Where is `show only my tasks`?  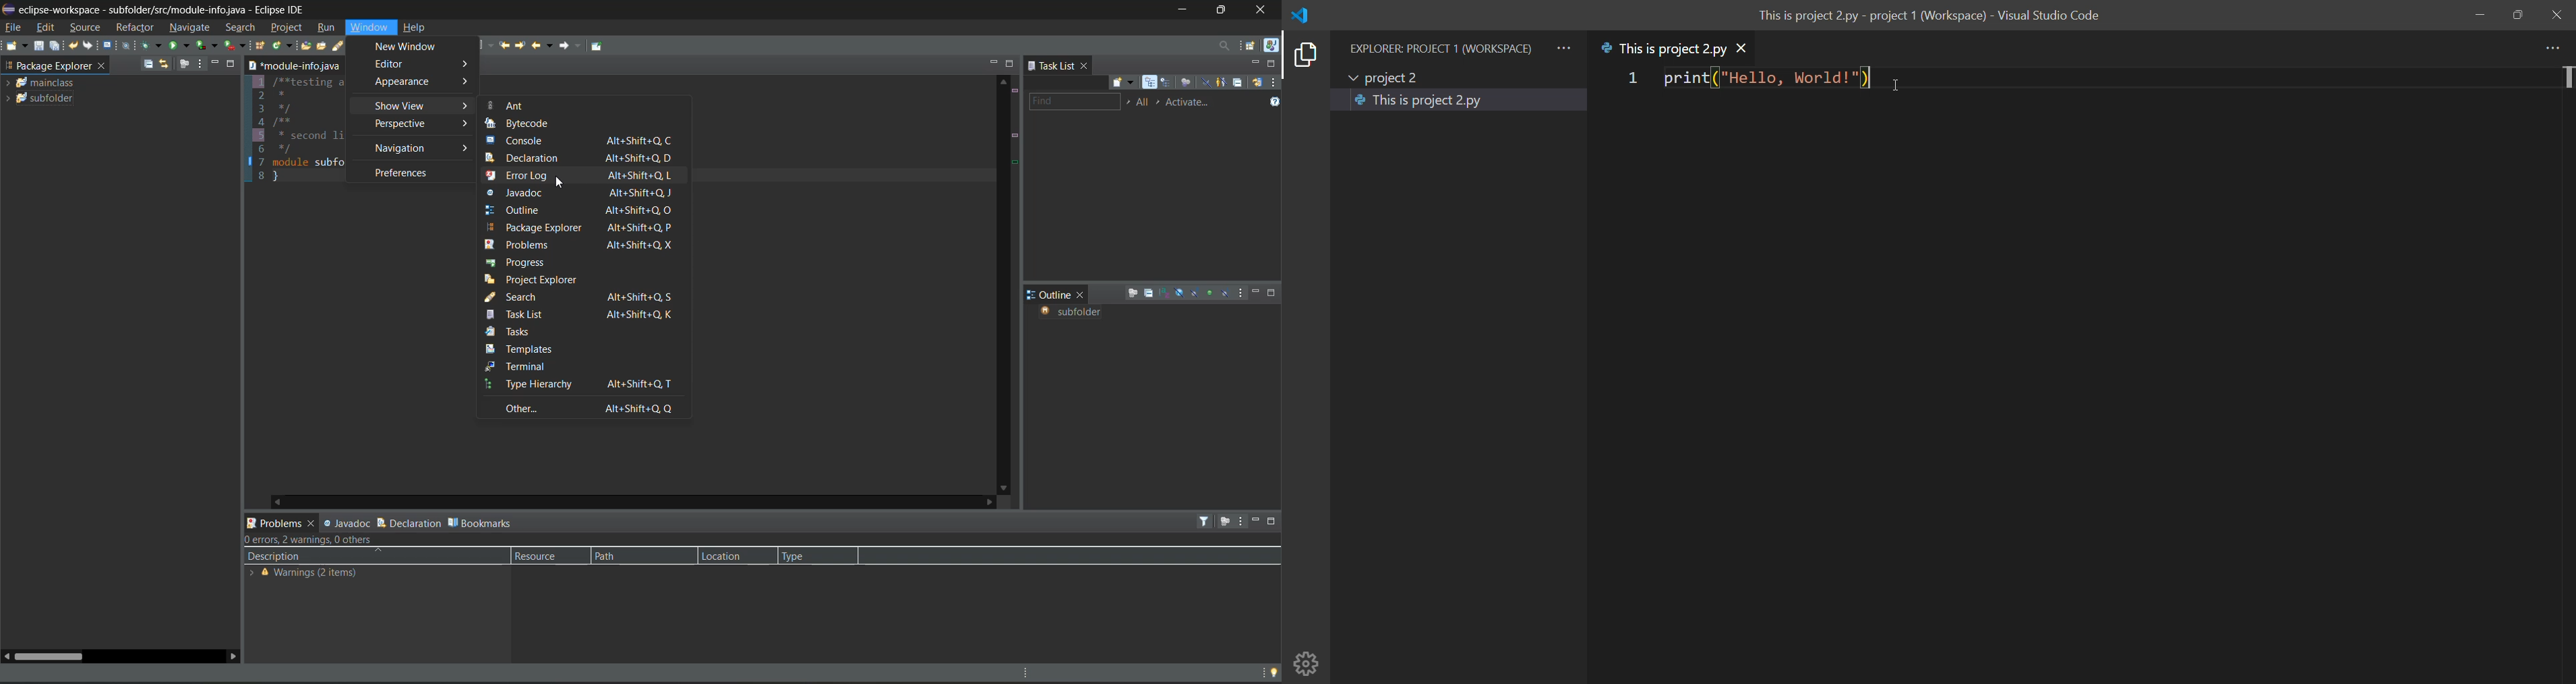
show only my tasks is located at coordinates (1222, 83).